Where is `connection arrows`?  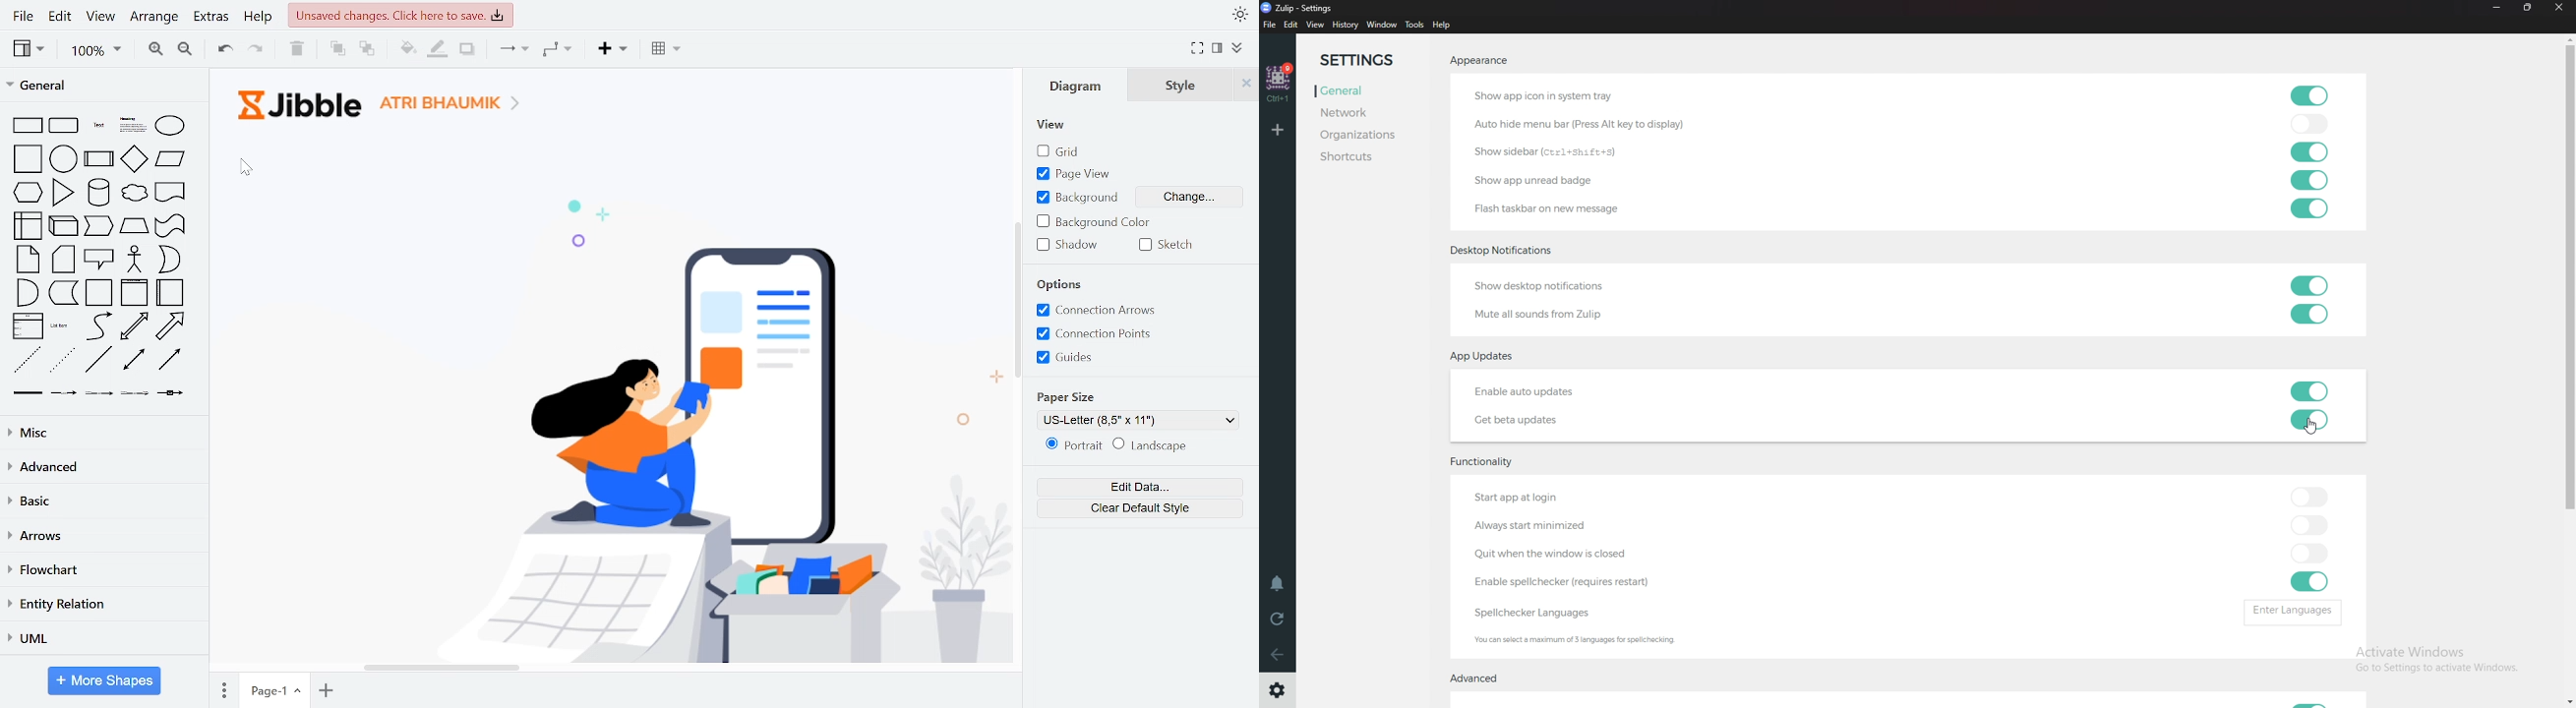
connection arrows is located at coordinates (1101, 311).